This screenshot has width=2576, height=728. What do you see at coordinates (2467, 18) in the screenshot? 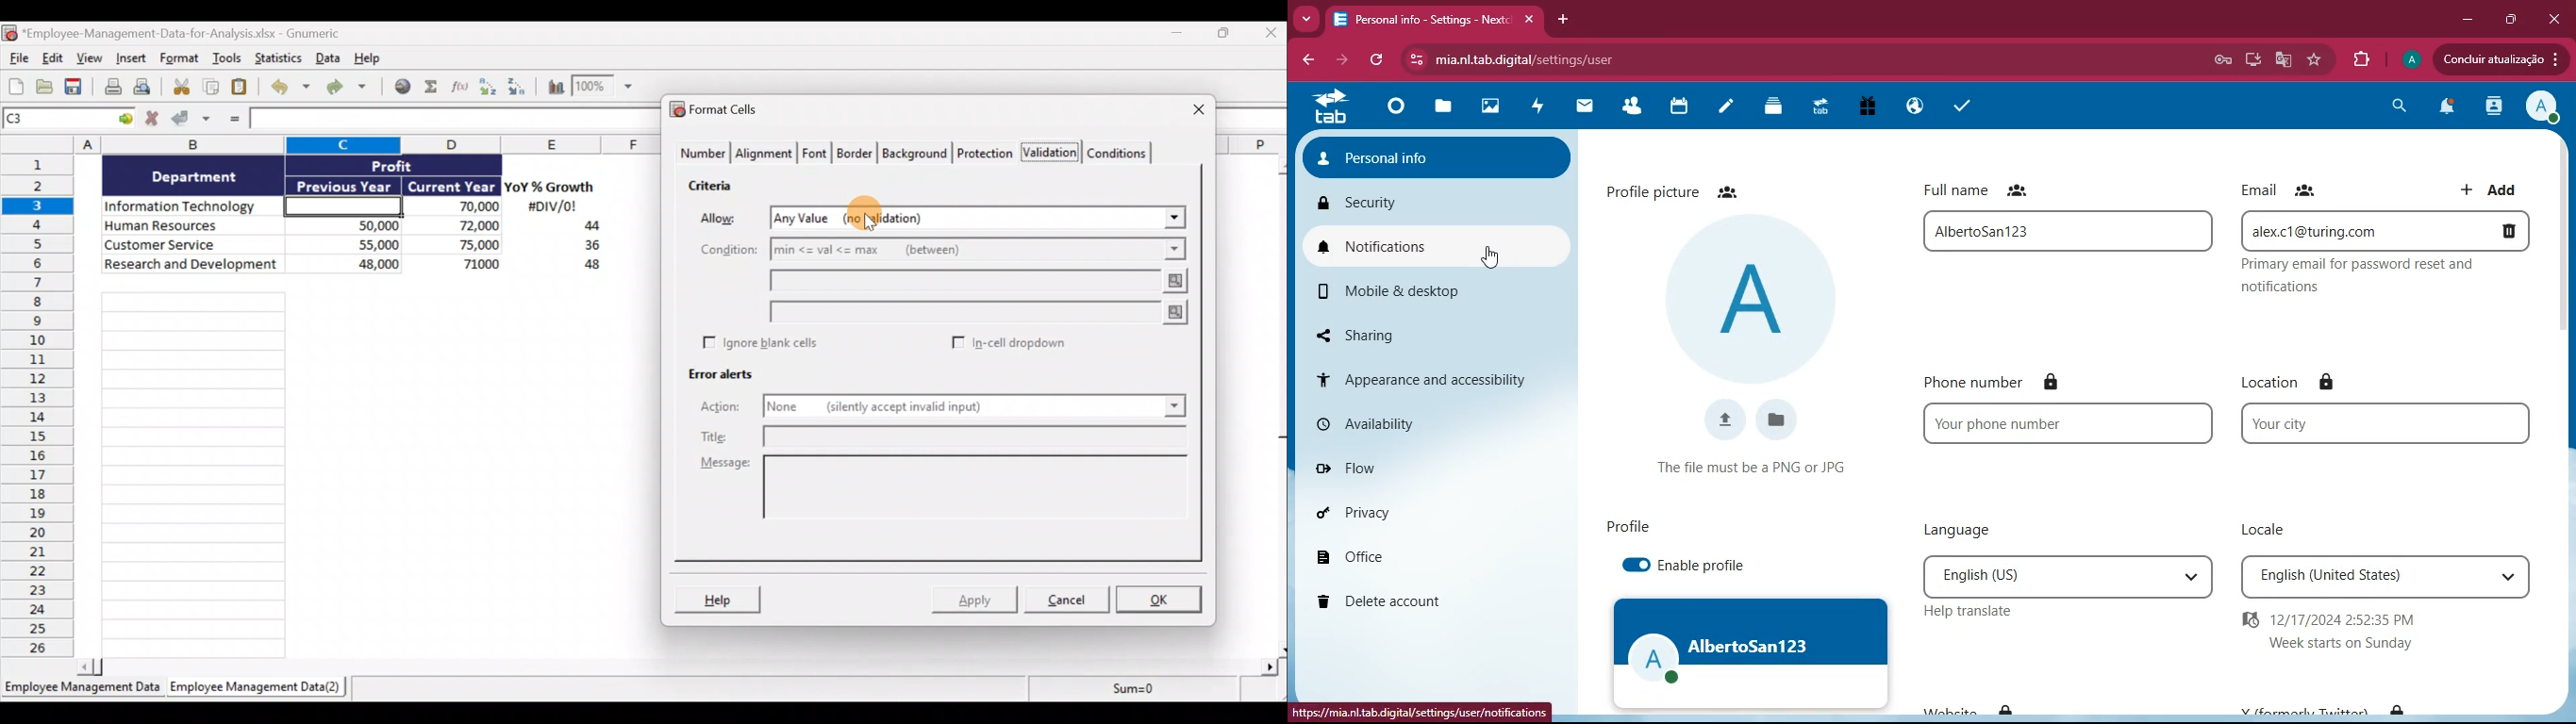
I see `minimize` at bounding box center [2467, 18].